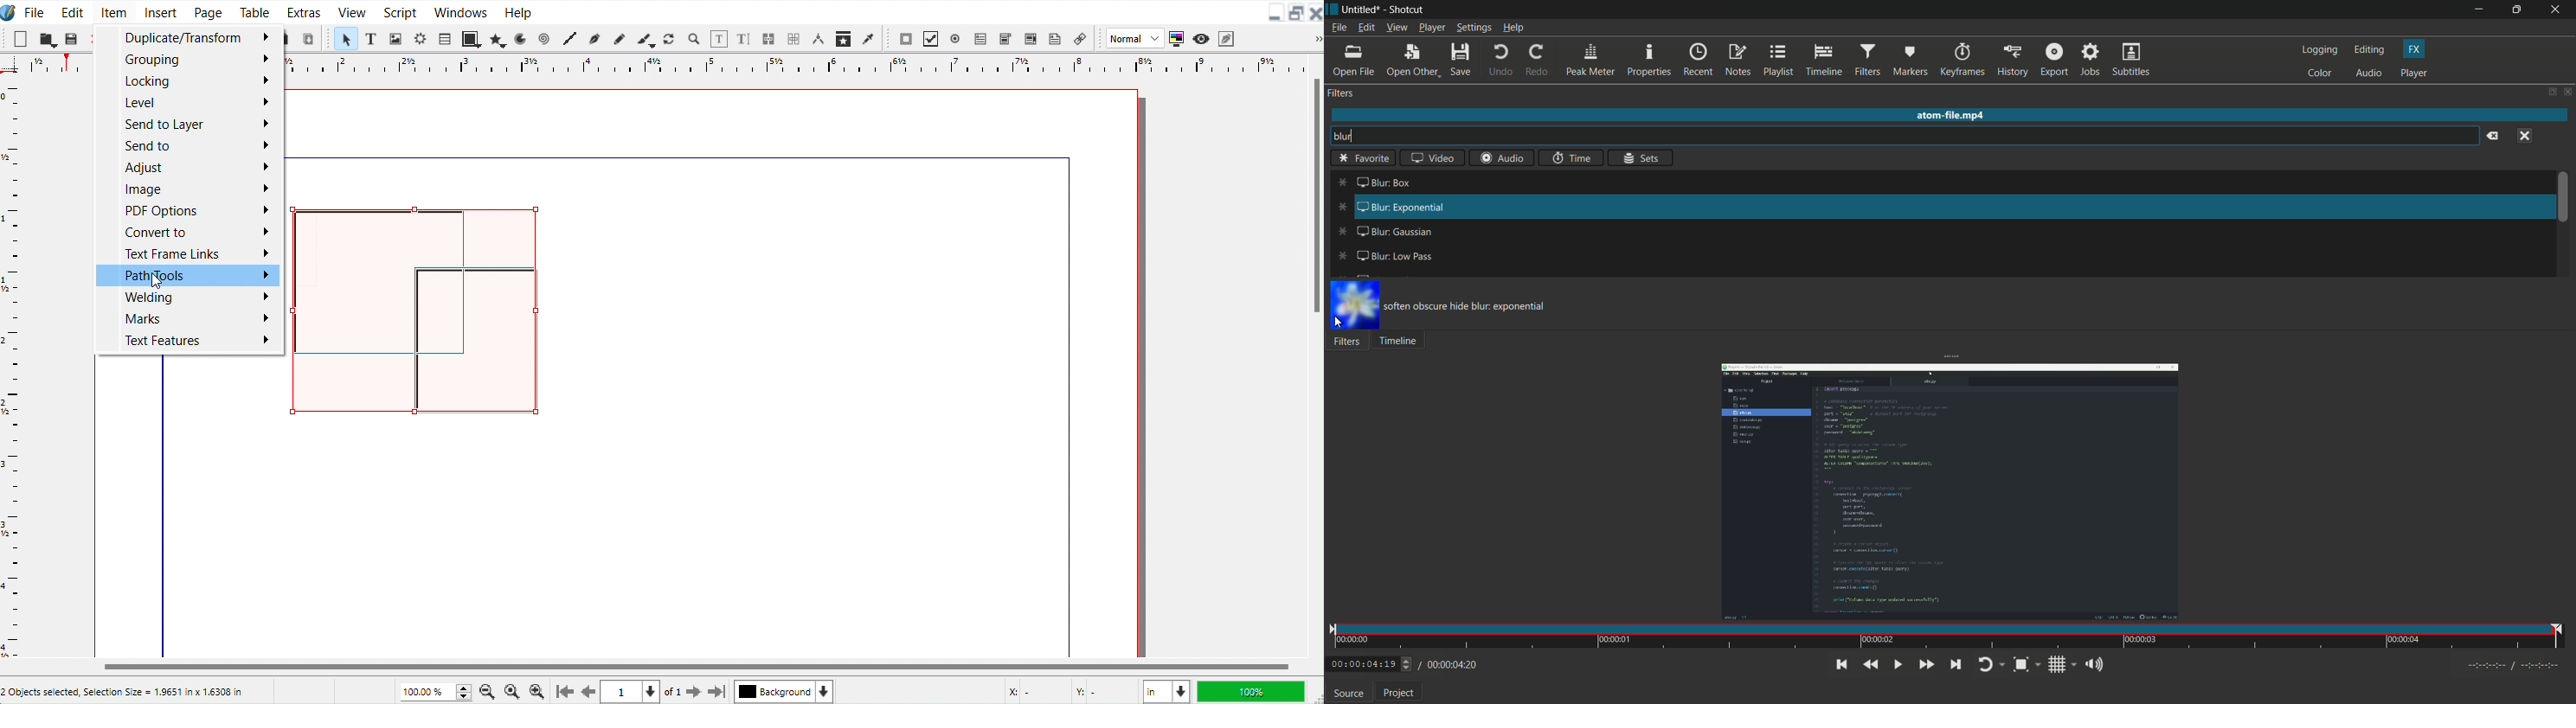 This screenshot has width=2576, height=728. What do you see at coordinates (1339, 29) in the screenshot?
I see `file menu` at bounding box center [1339, 29].